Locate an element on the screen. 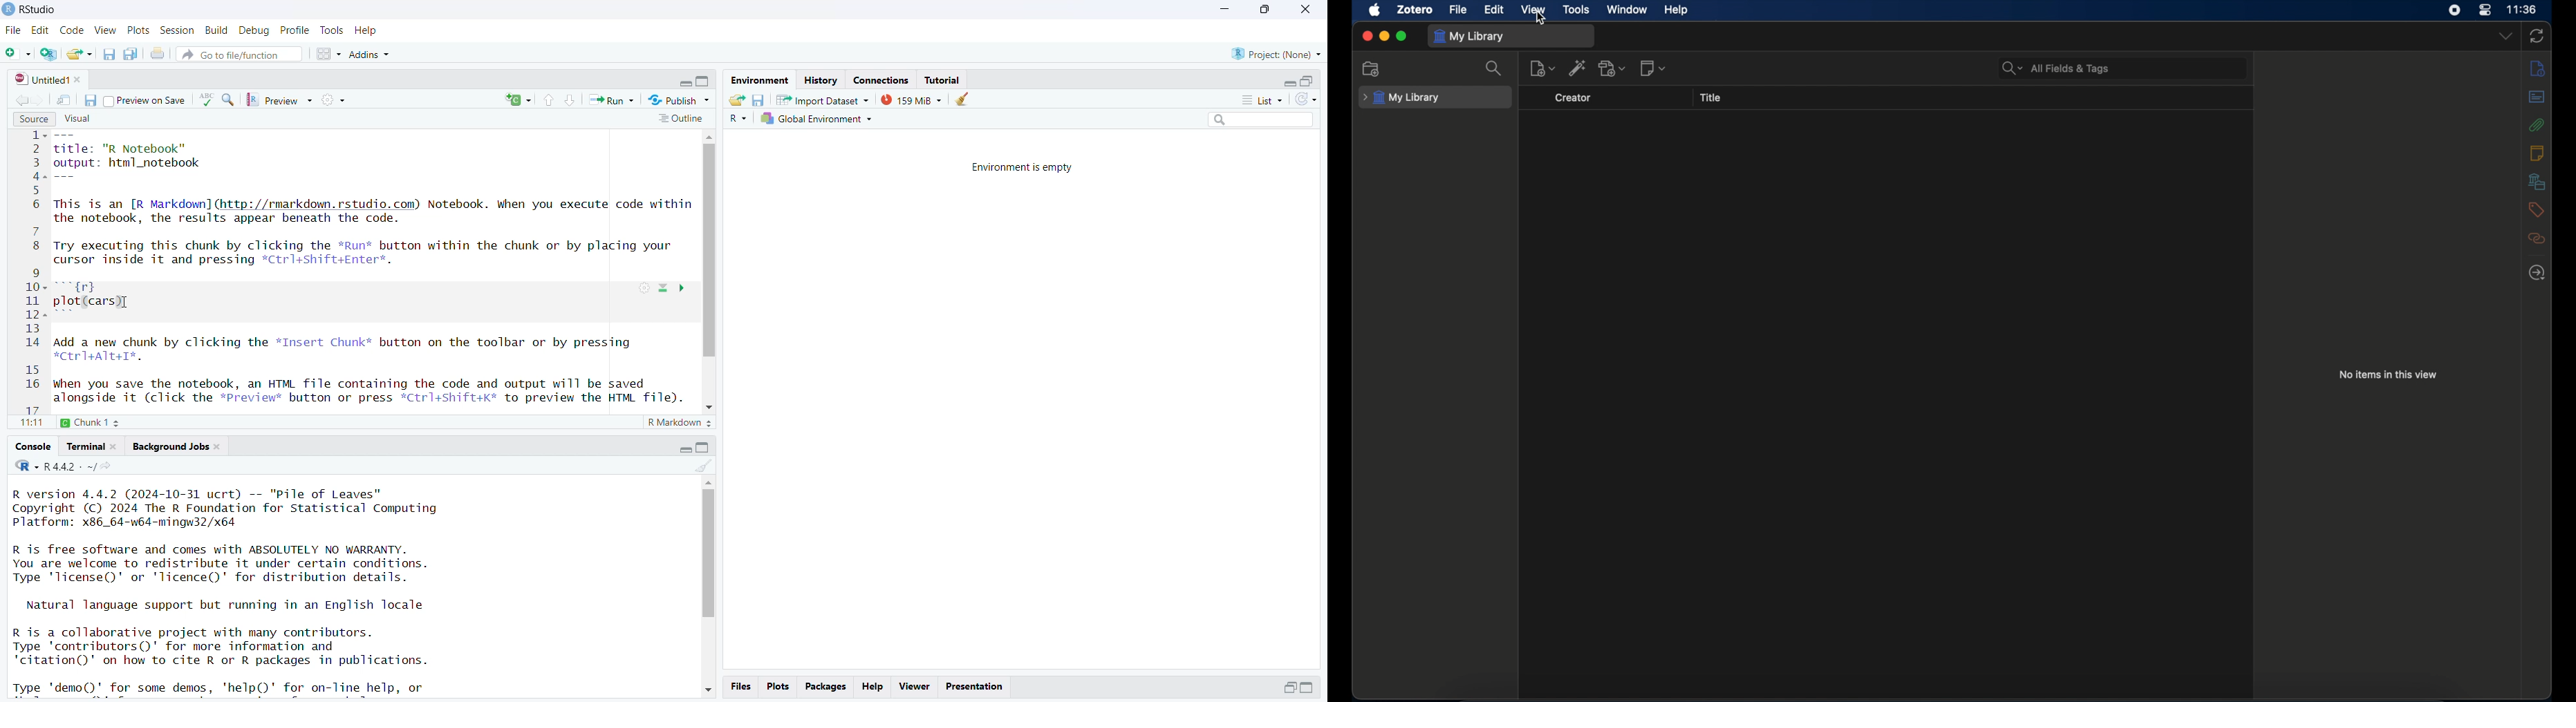 The height and width of the screenshot is (728, 2576). scrollbar is located at coordinates (707, 587).